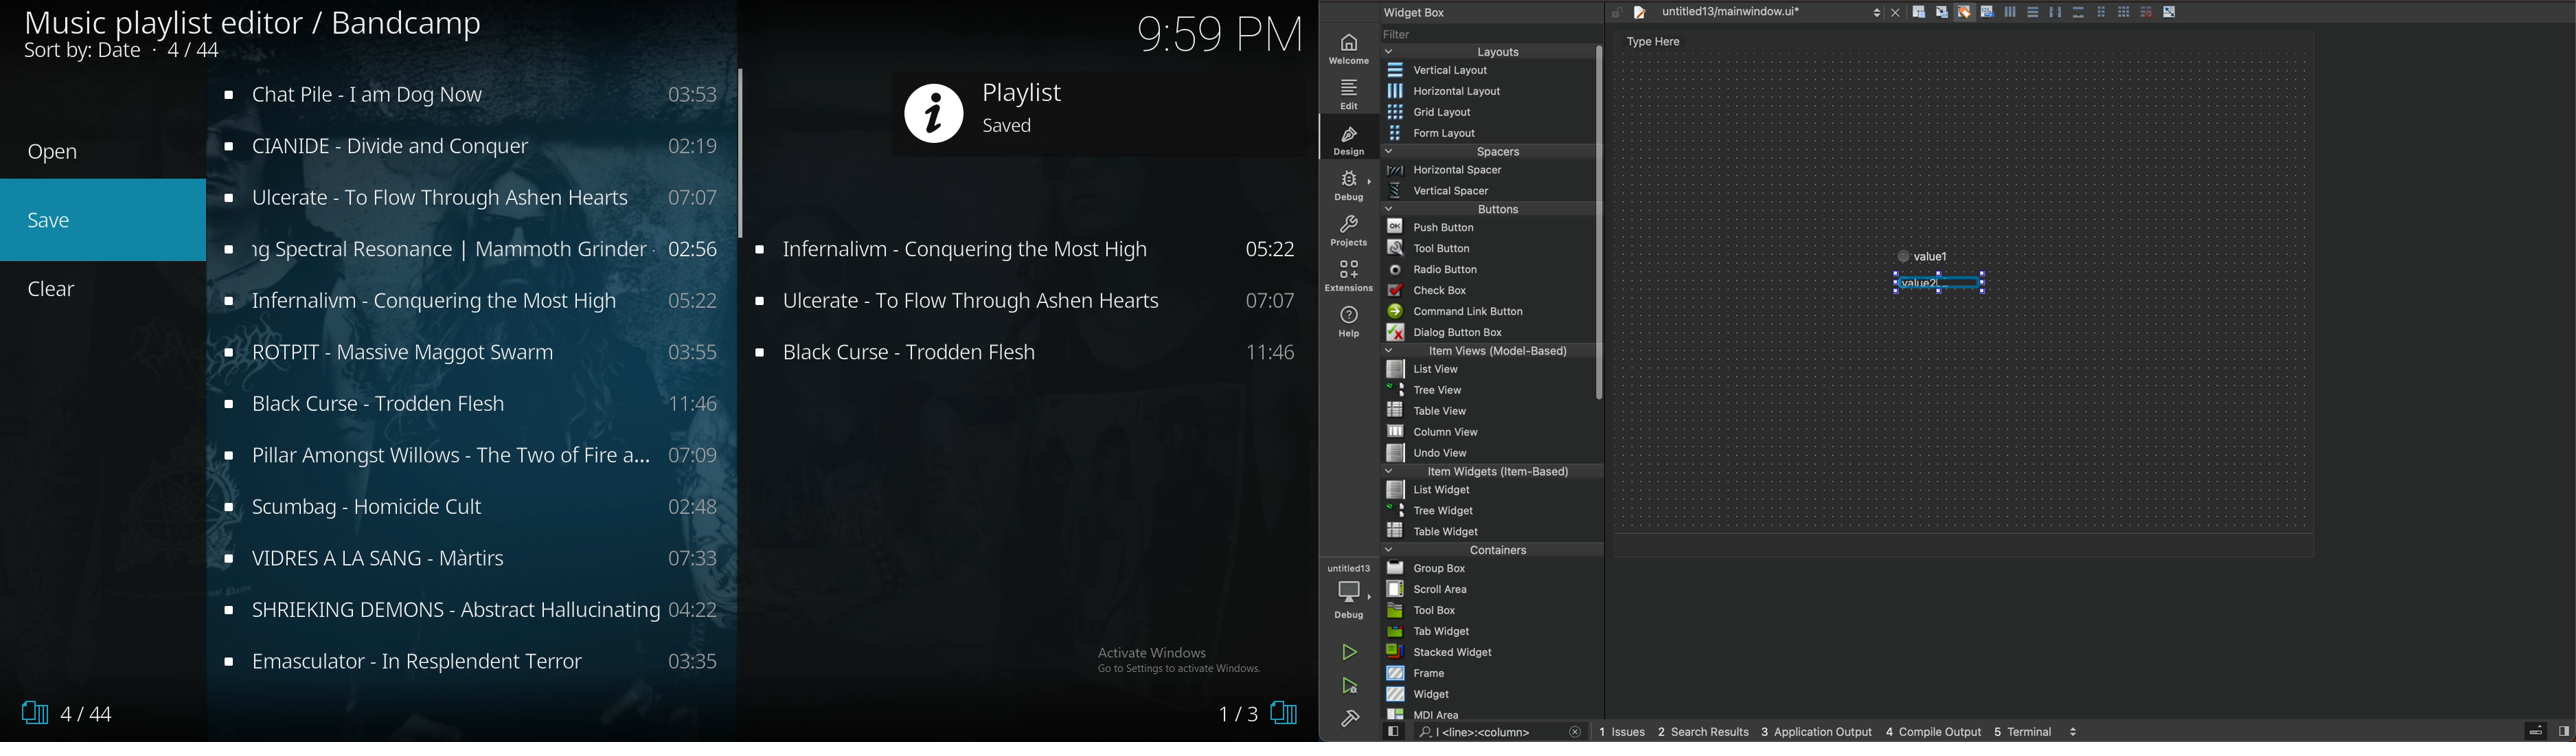 The width and height of the screenshot is (2576, 756). I want to click on 1/2, so click(1251, 716).